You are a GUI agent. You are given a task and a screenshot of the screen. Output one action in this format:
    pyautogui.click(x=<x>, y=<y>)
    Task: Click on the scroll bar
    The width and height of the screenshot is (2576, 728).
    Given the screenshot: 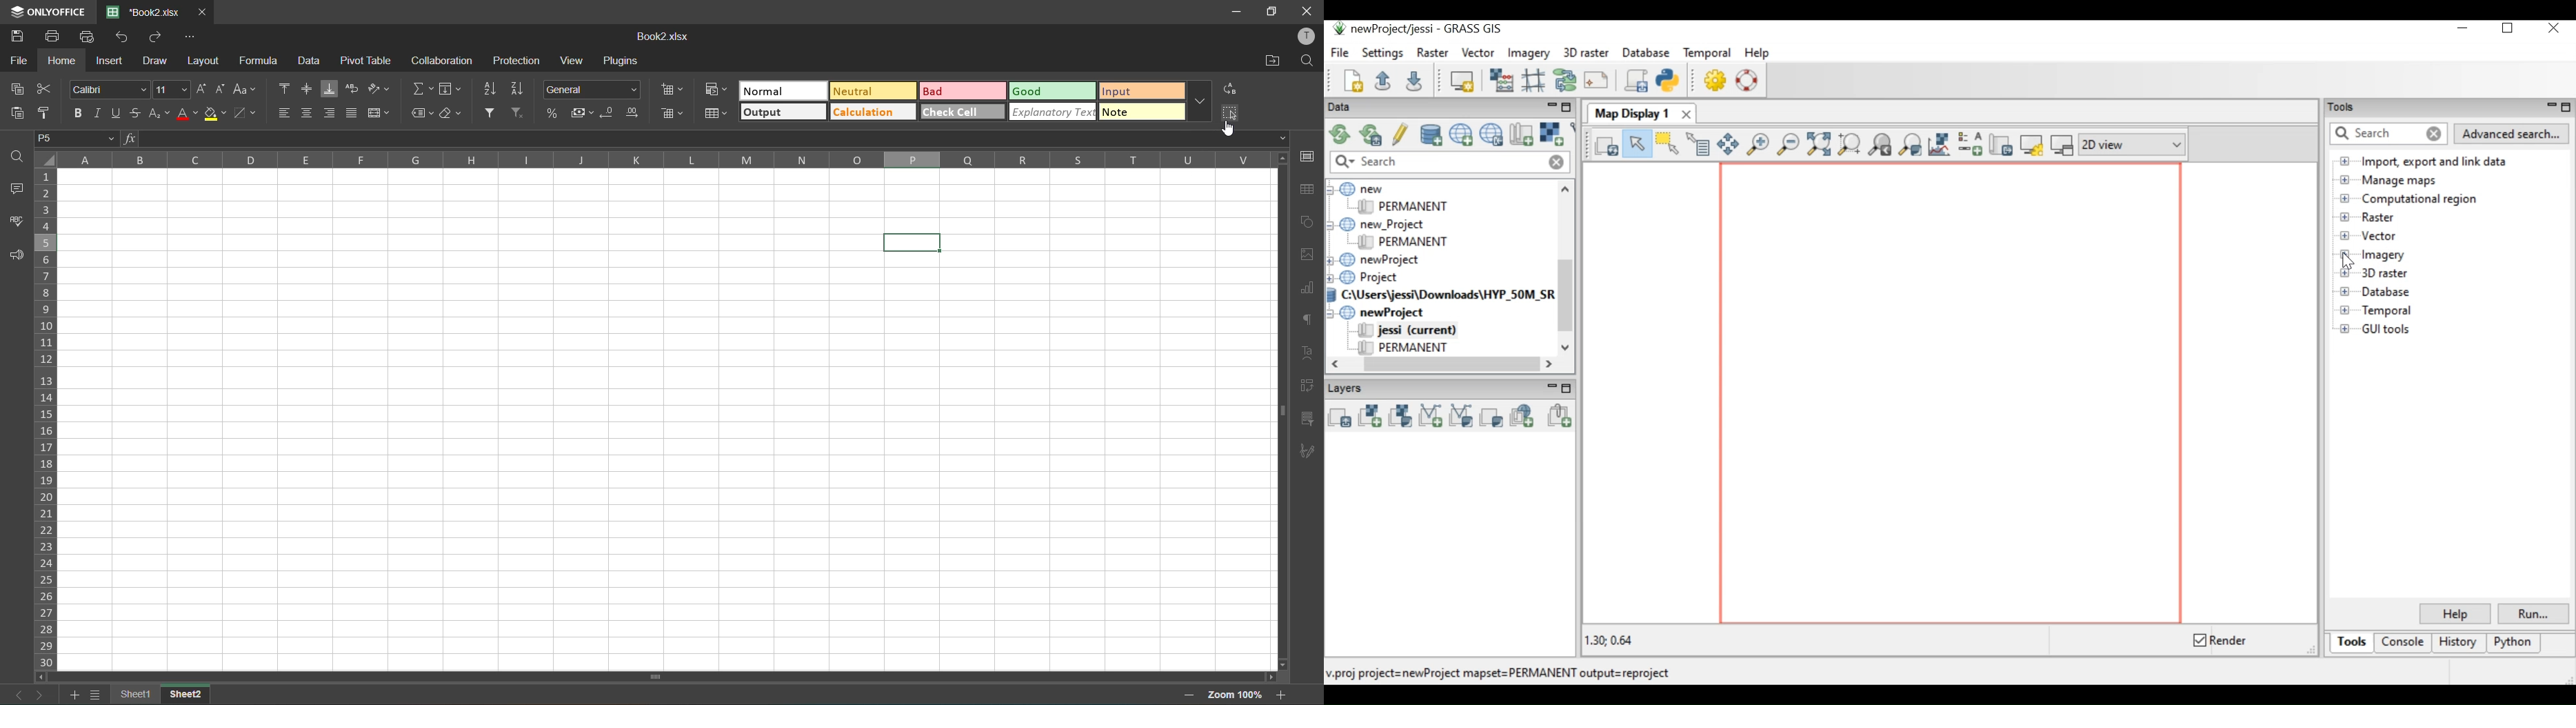 What is the action you would take?
    pyautogui.click(x=711, y=677)
    